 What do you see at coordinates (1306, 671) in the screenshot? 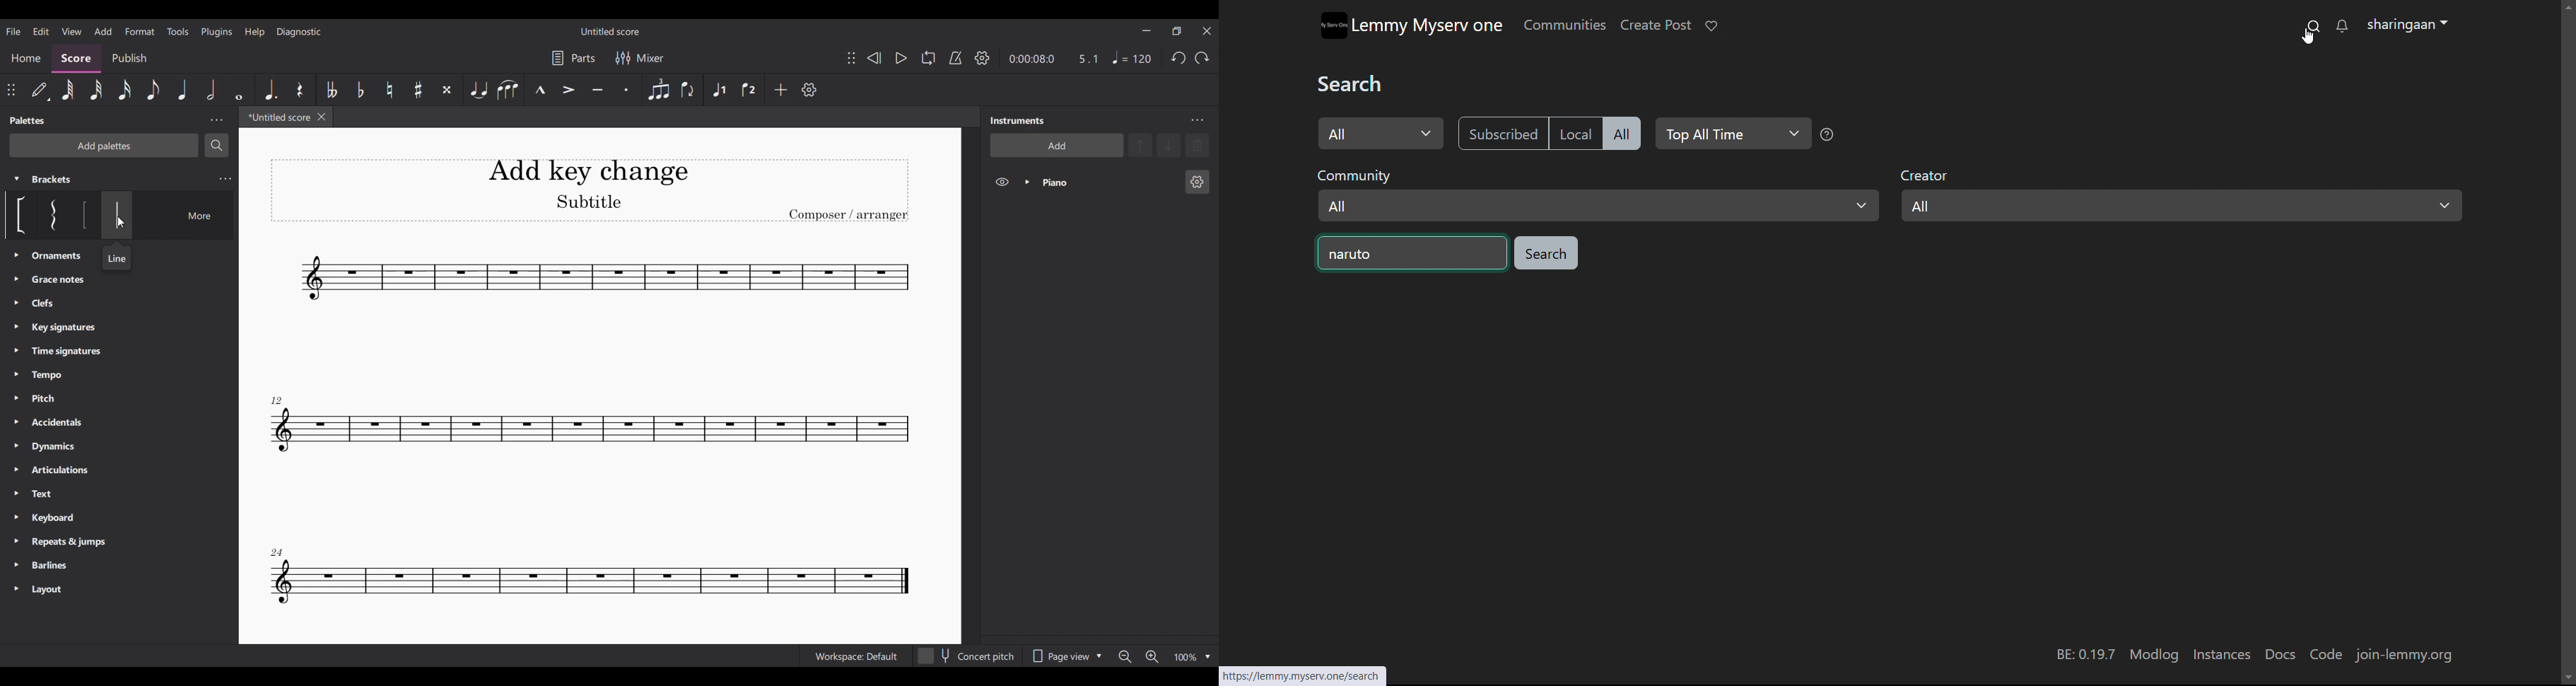
I see `link` at bounding box center [1306, 671].